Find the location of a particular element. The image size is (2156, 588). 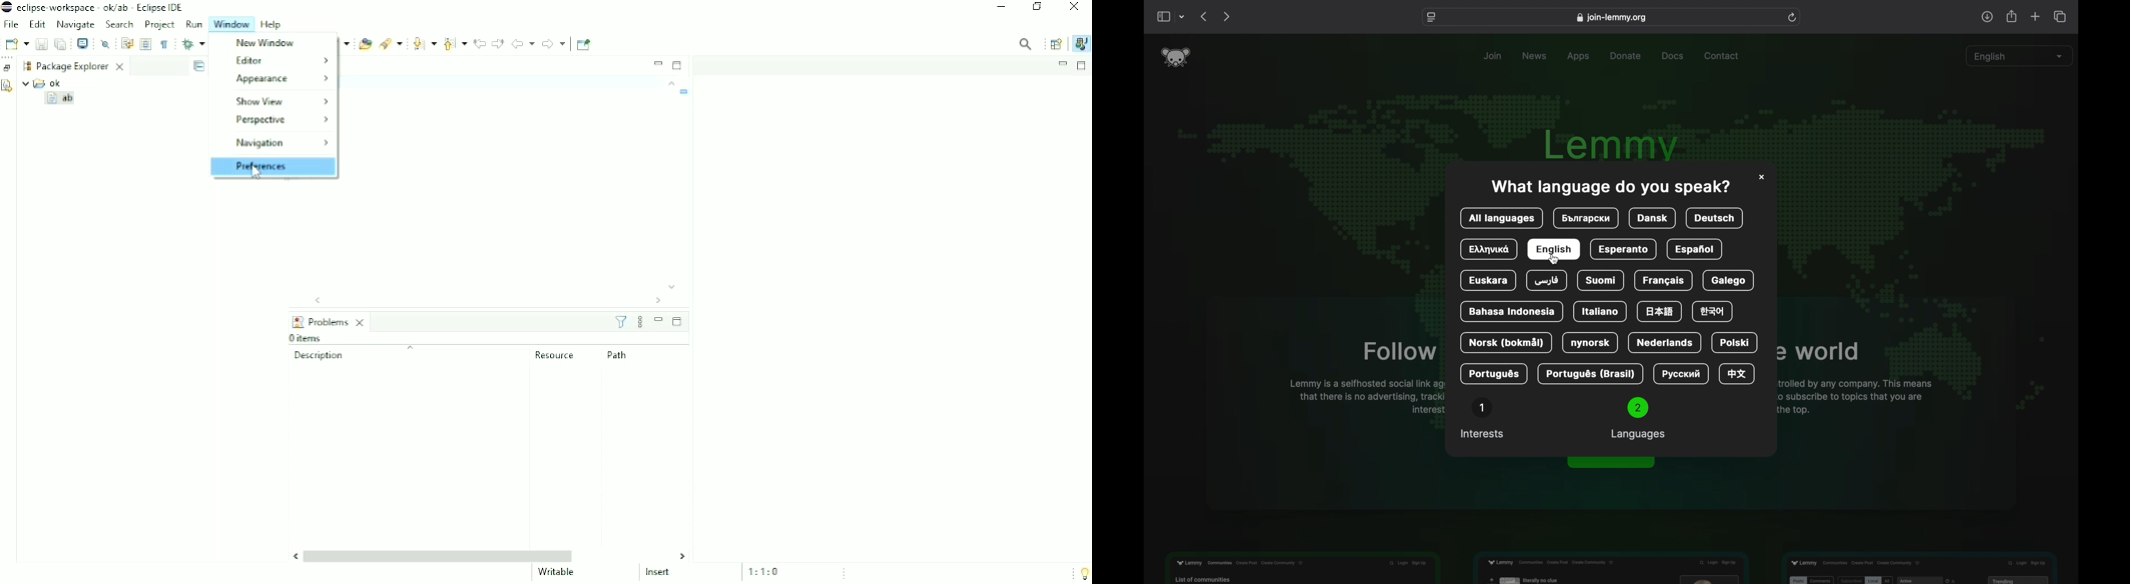

share is located at coordinates (1987, 17).